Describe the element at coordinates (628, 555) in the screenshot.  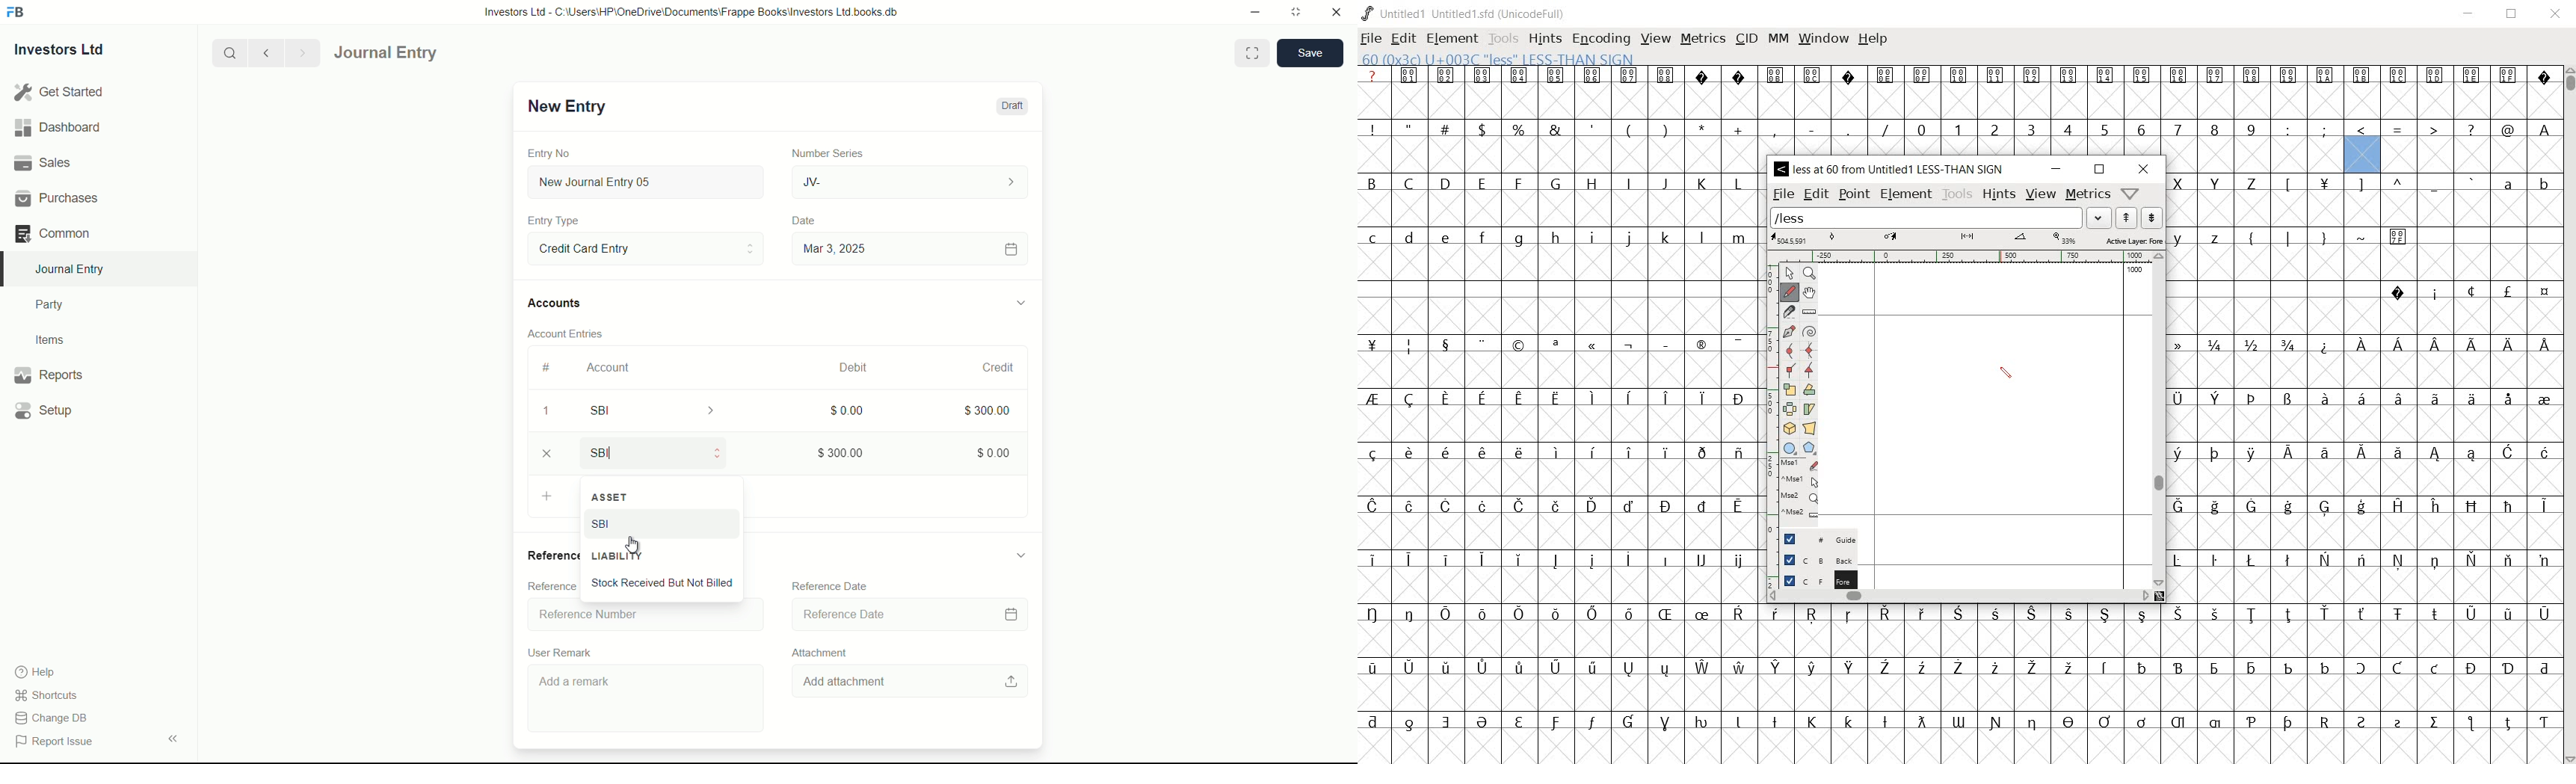
I see `LIABILITY` at that location.